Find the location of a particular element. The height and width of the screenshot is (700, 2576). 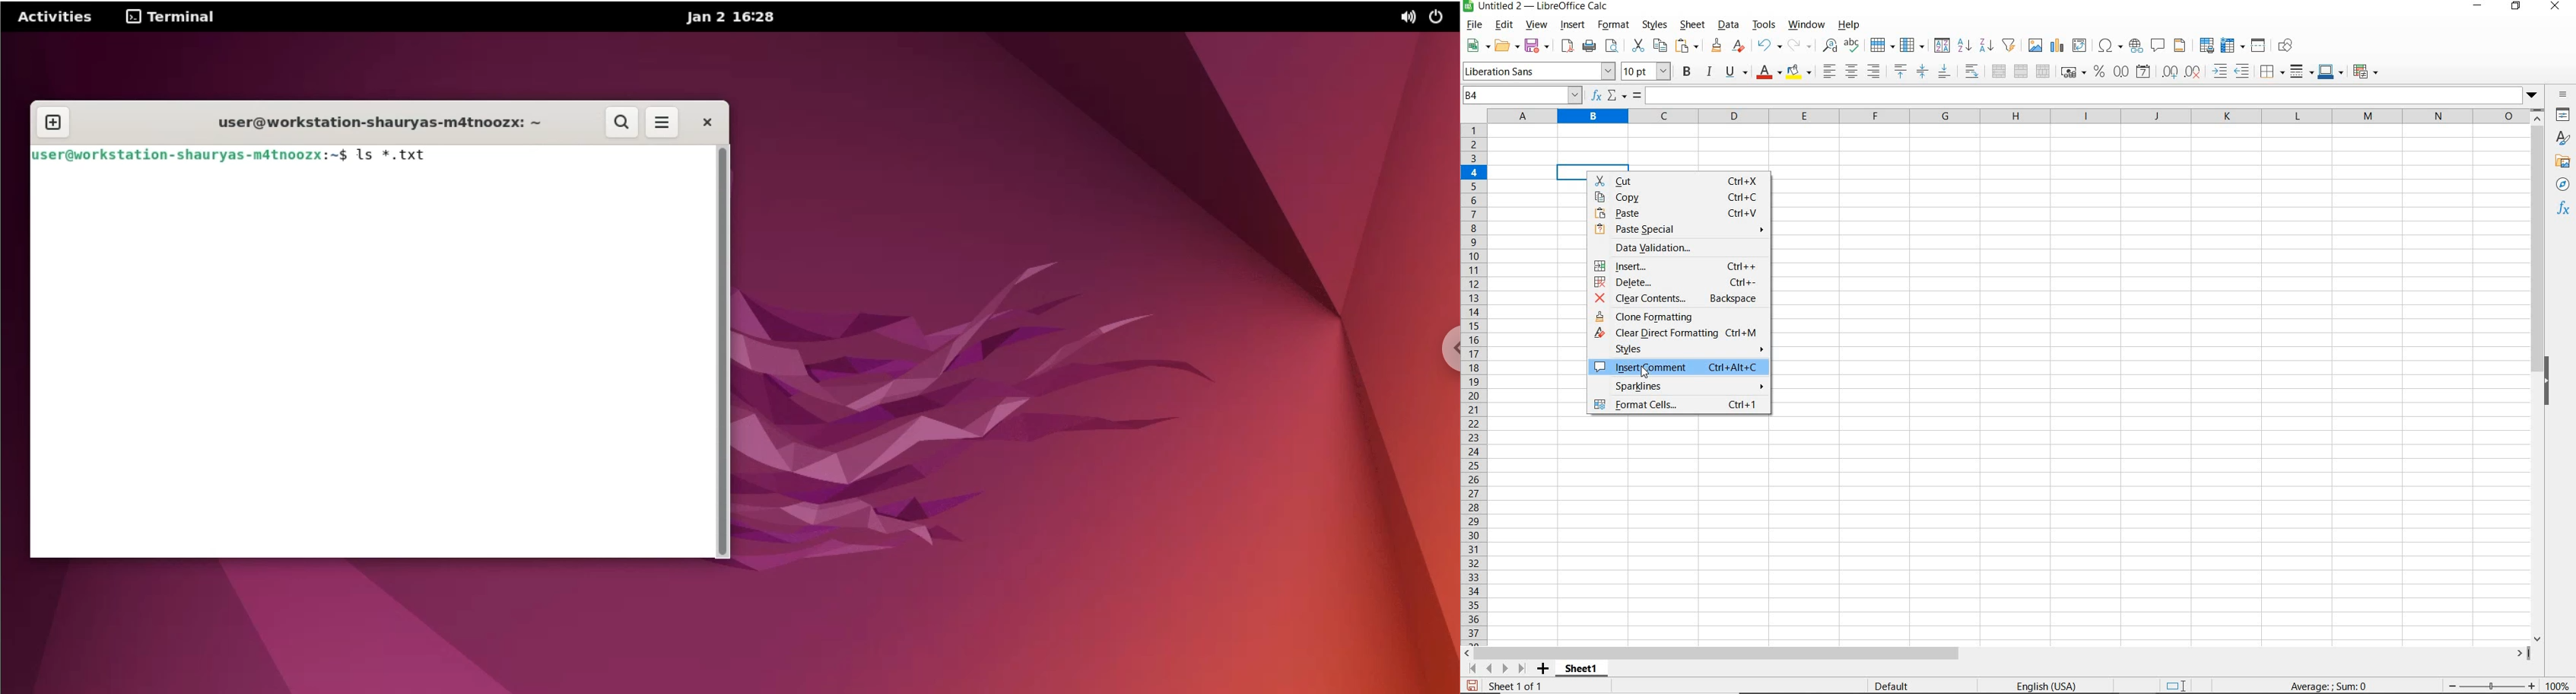

zoom out or zoom in is located at coordinates (2491, 684).